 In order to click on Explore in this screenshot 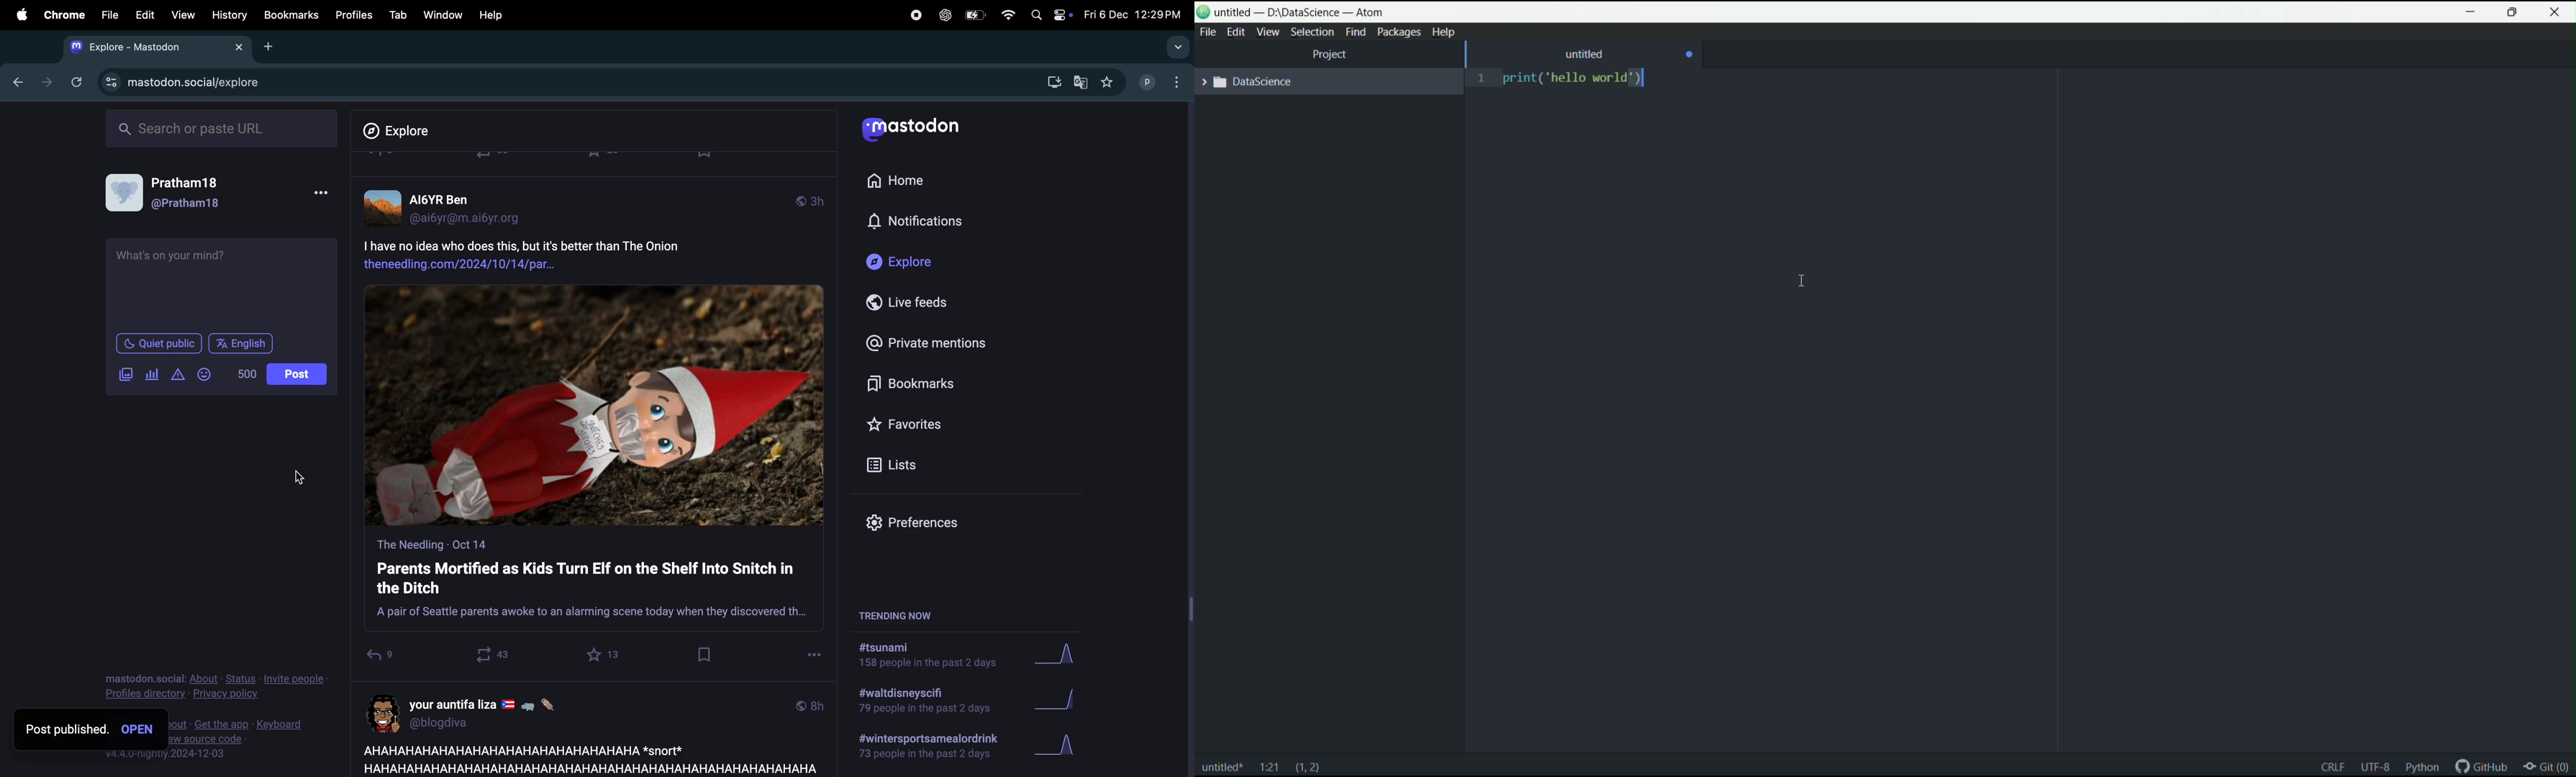, I will do `click(404, 131)`.